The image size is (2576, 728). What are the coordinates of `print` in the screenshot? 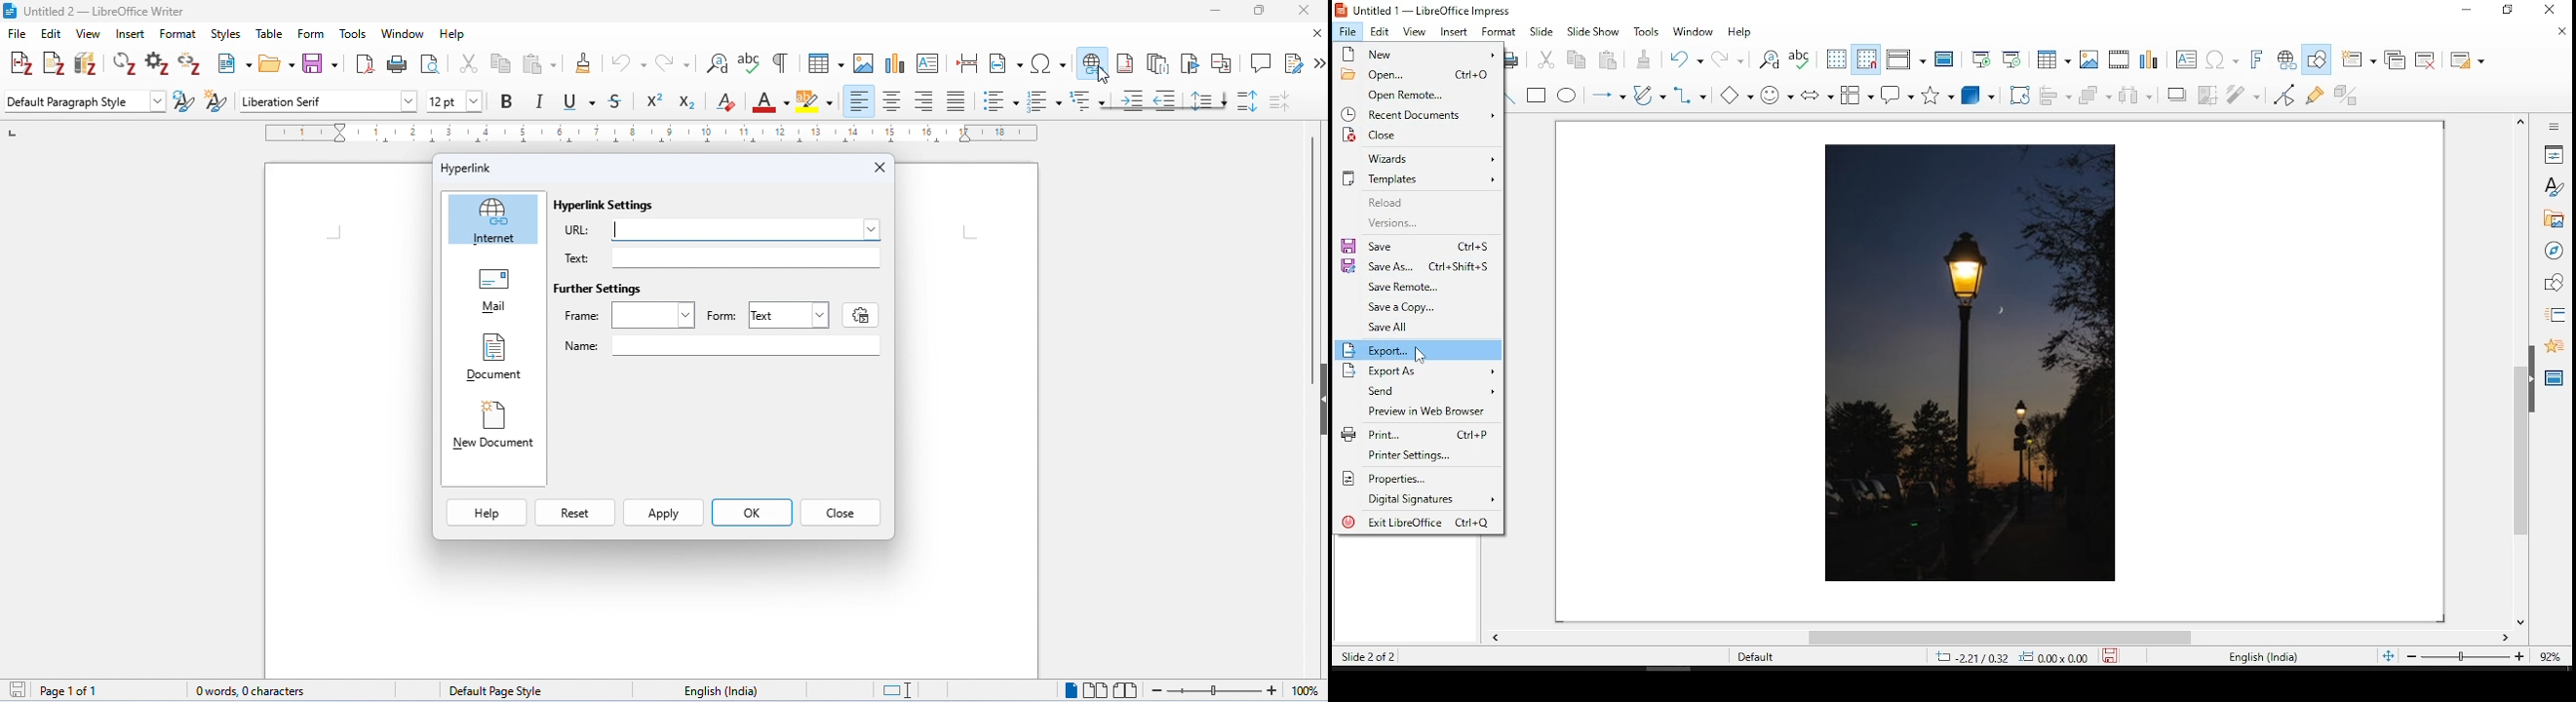 It's located at (1417, 433).